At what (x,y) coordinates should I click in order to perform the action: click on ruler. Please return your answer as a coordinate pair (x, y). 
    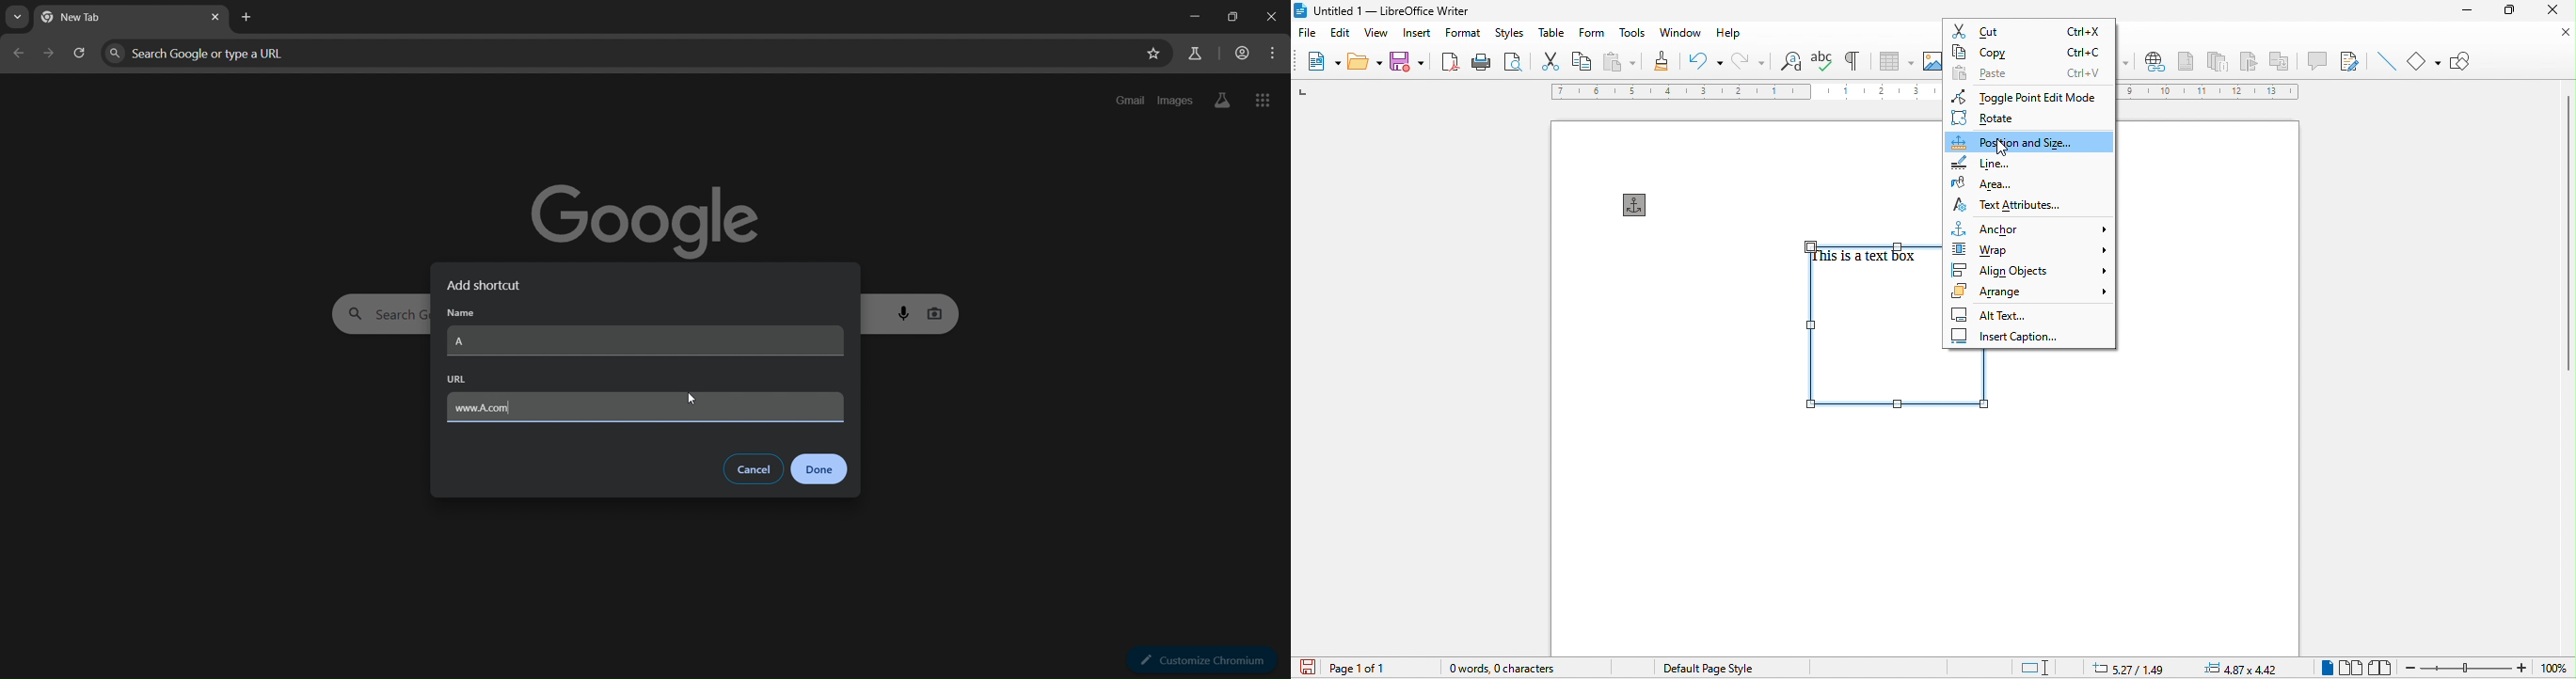
    Looking at the image, I should click on (2218, 96).